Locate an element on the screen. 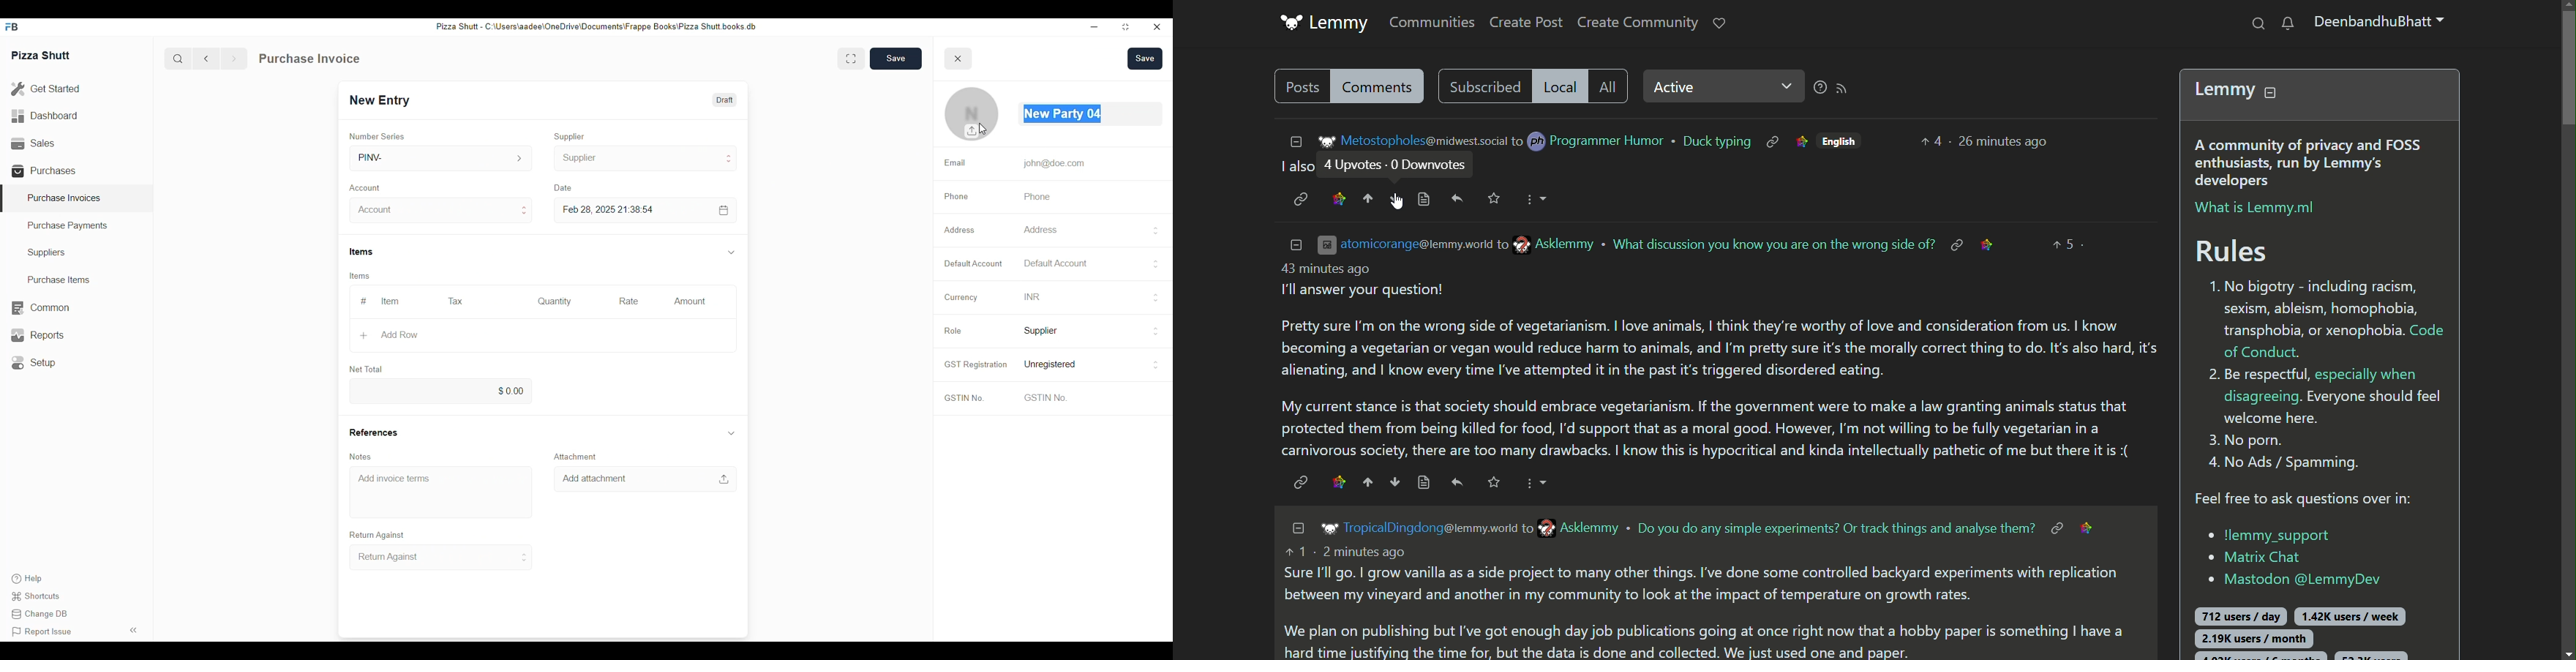  hyperlink is located at coordinates (2054, 527).